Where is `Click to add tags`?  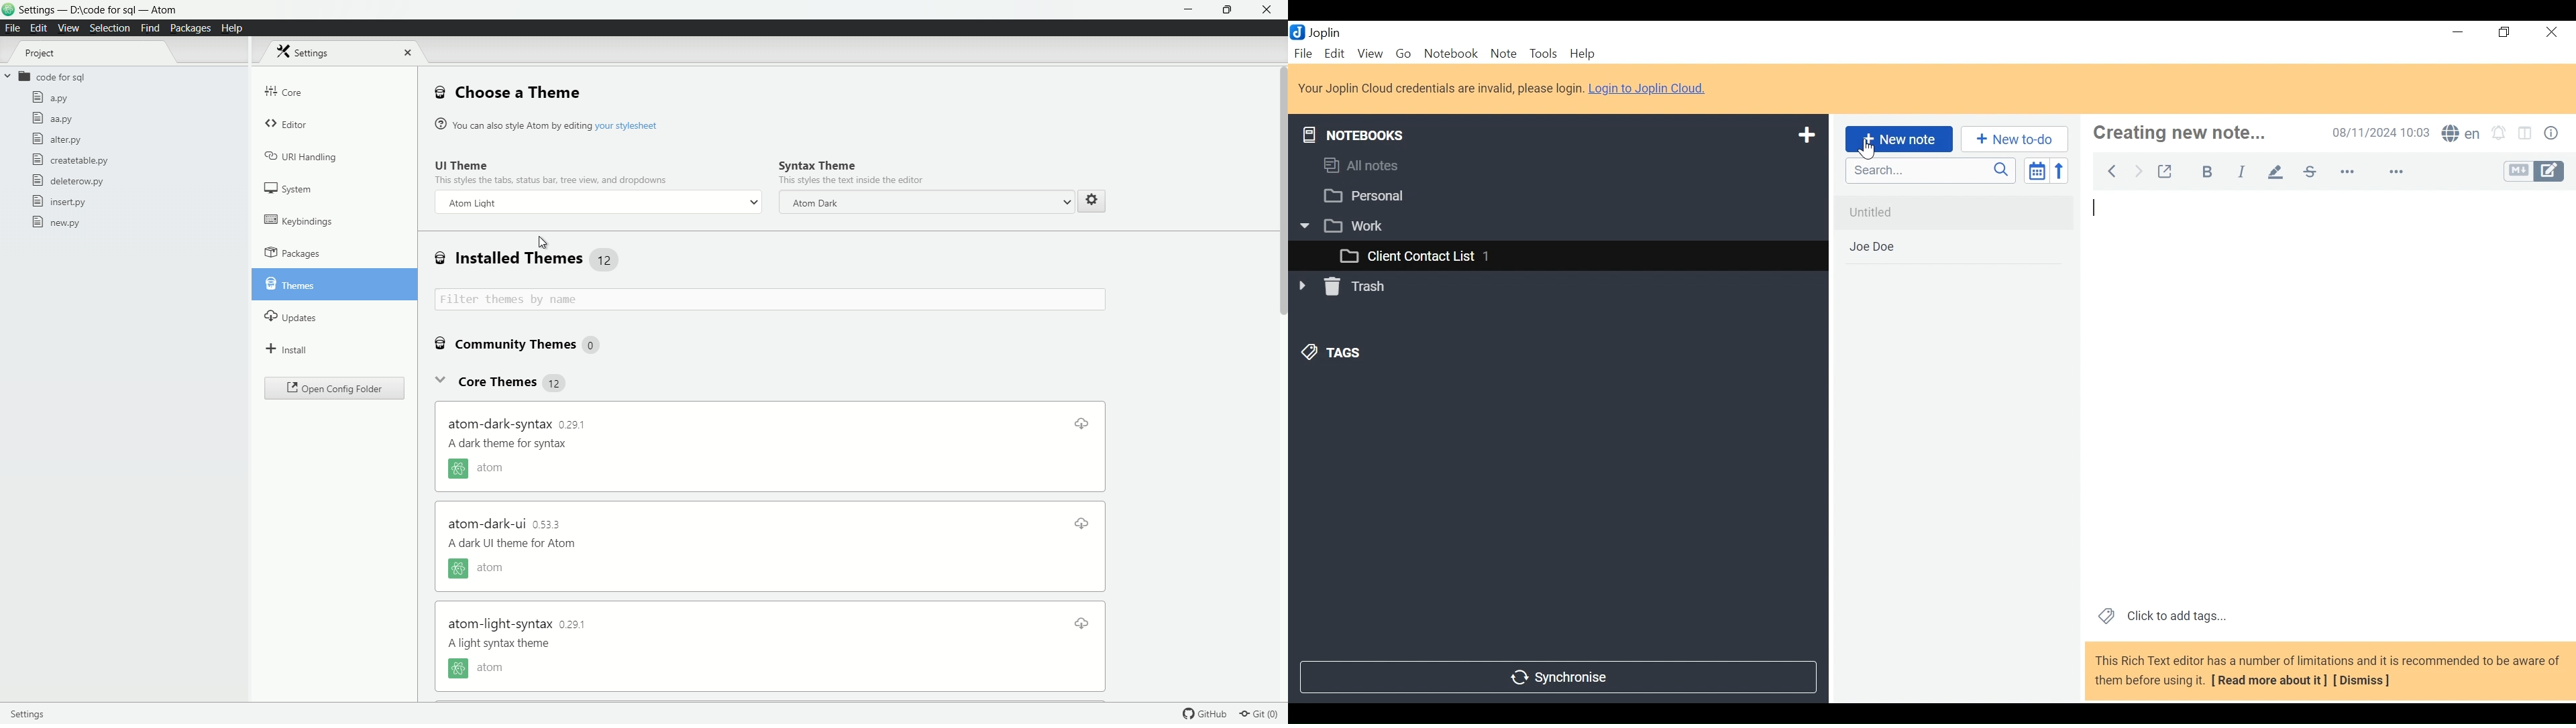
Click to add tags is located at coordinates (2159, 617).